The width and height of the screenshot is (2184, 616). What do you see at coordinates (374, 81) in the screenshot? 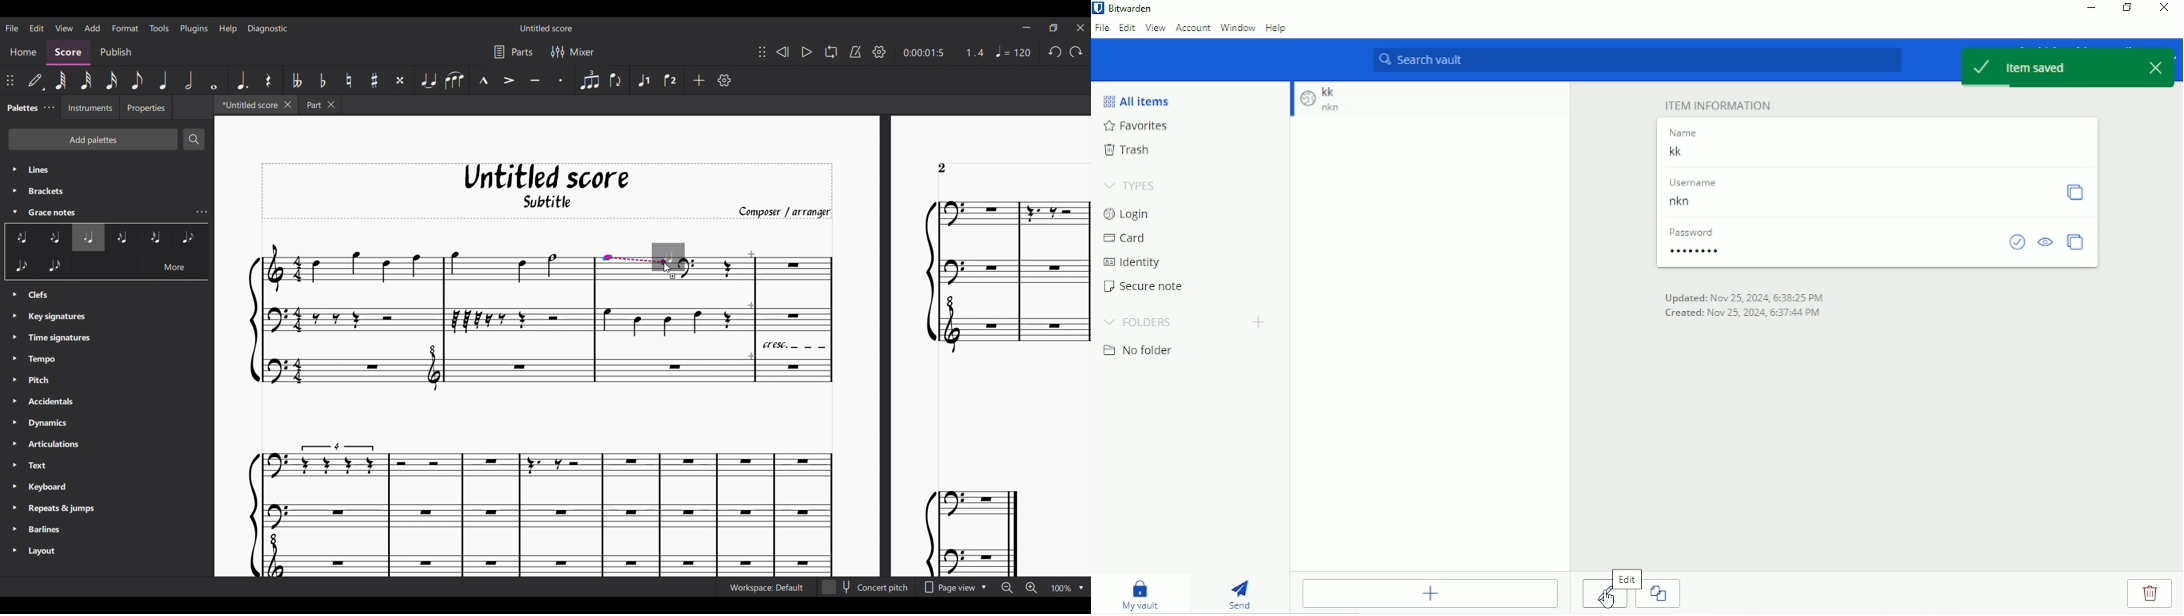
I see `Toggle sharp` at bounding box center [374, 81].